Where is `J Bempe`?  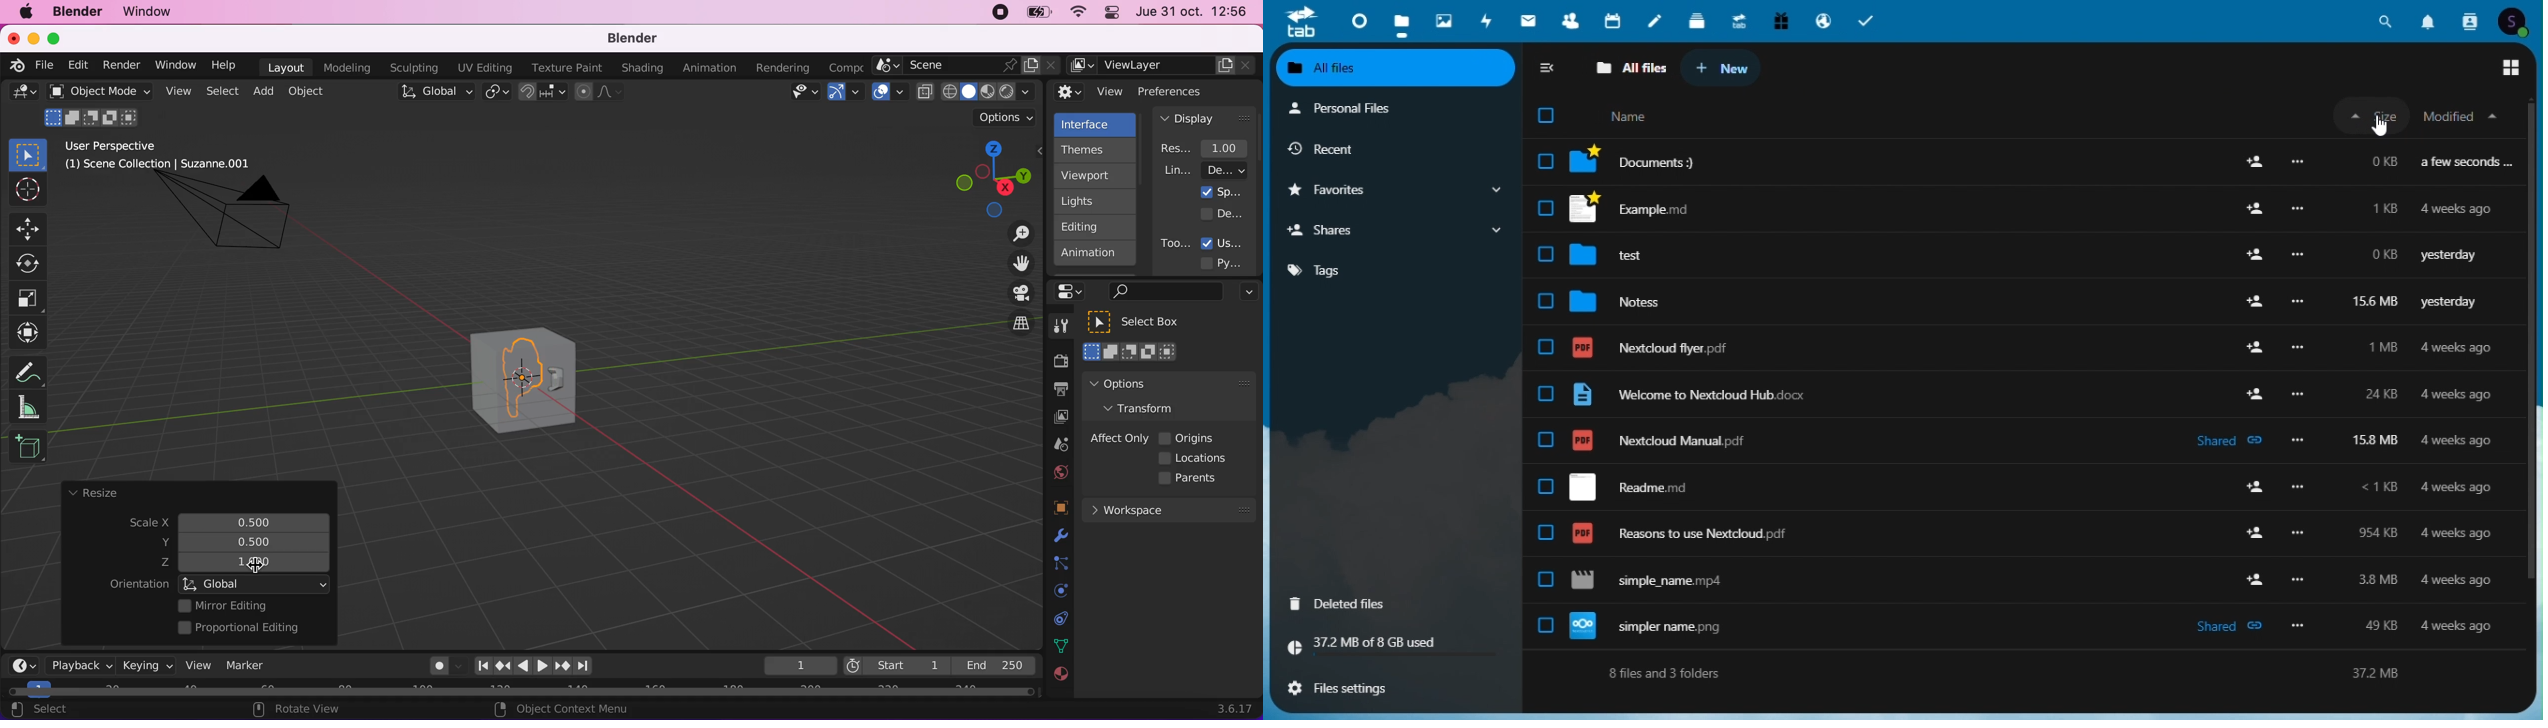
J Bempe is located at coordinates (2018, 206).